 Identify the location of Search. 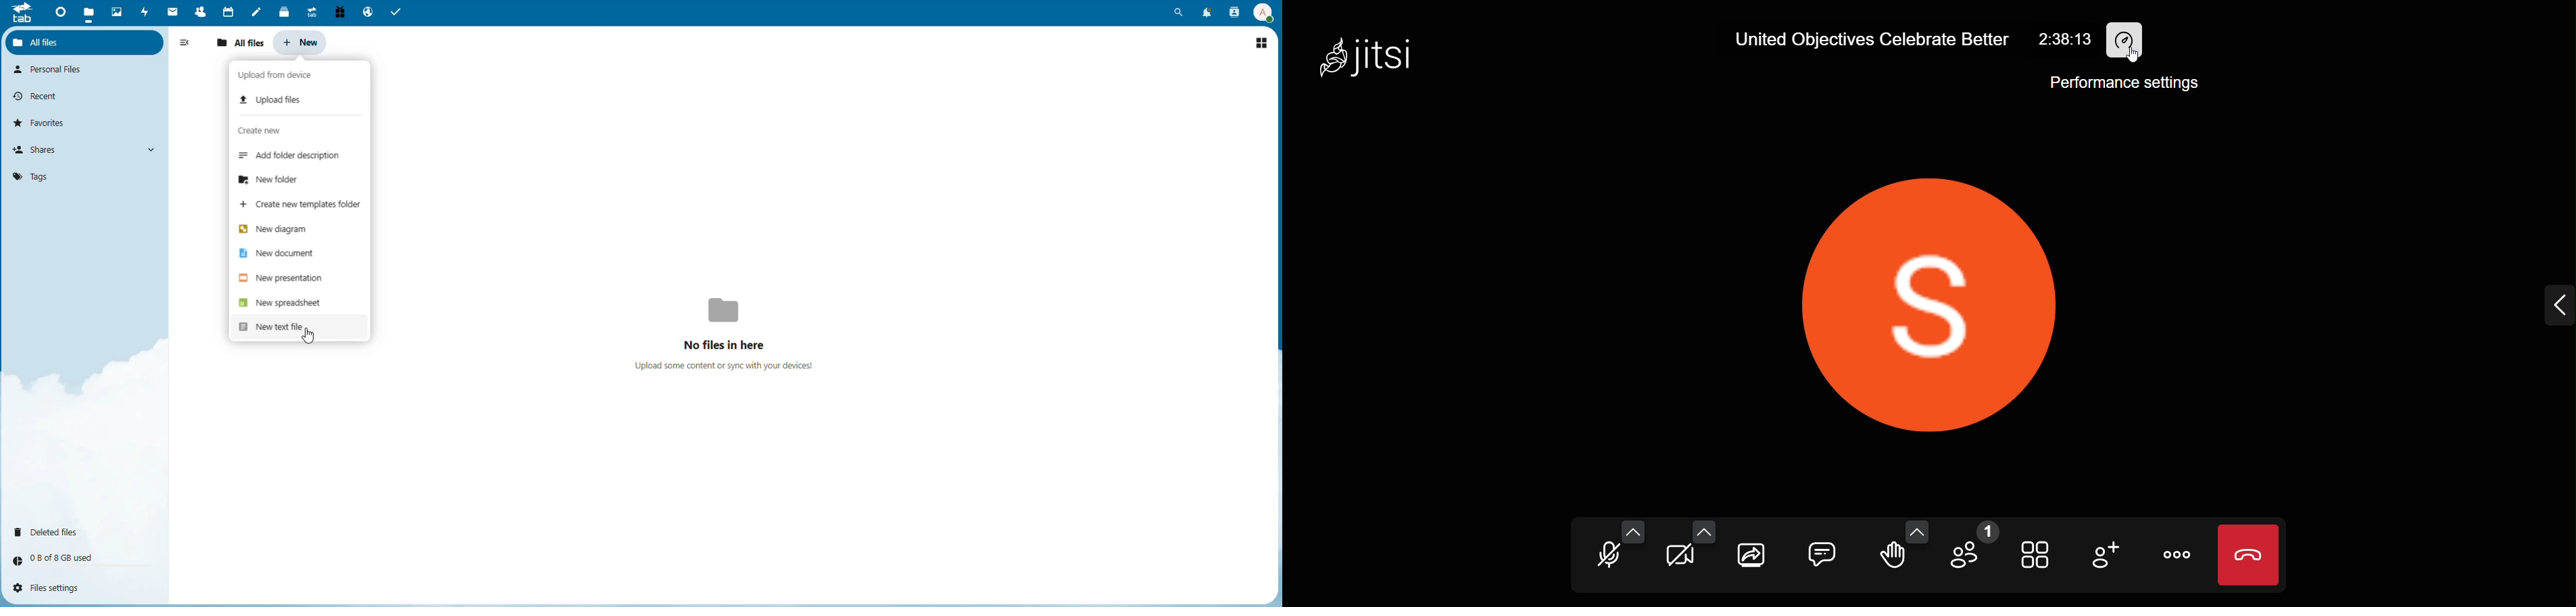
(1180, 12).